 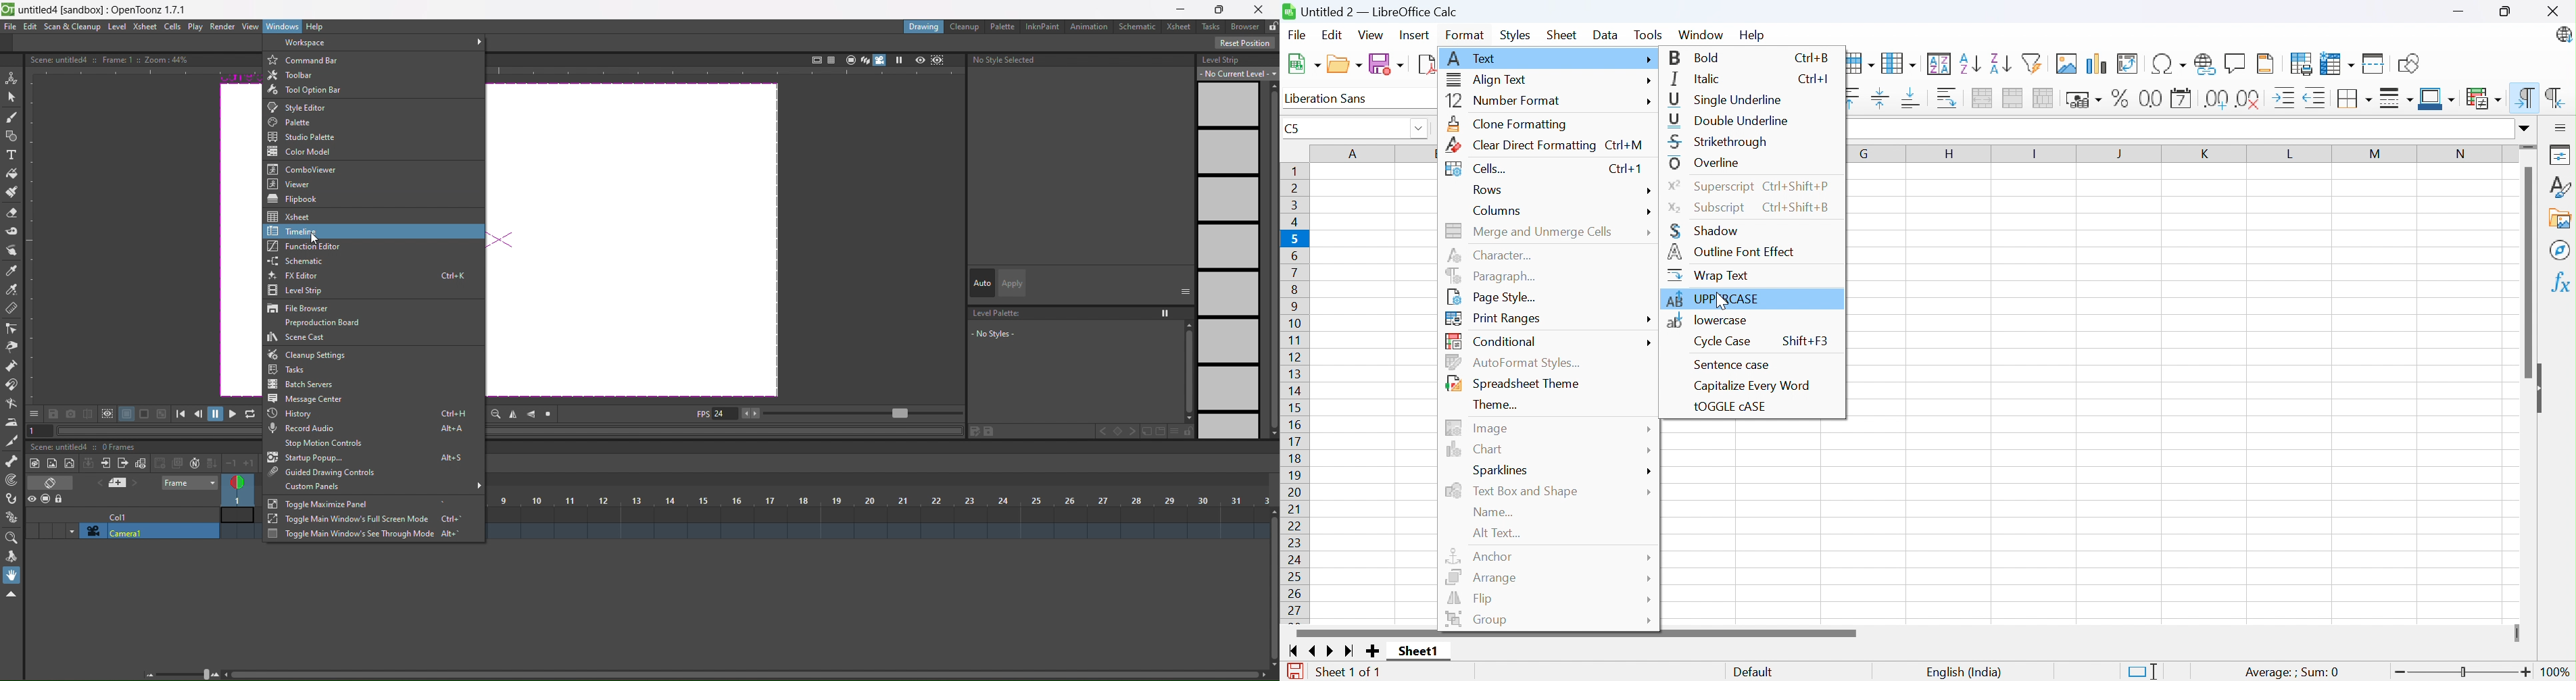 I want to click on Styles, so click(x=2560, y=186).